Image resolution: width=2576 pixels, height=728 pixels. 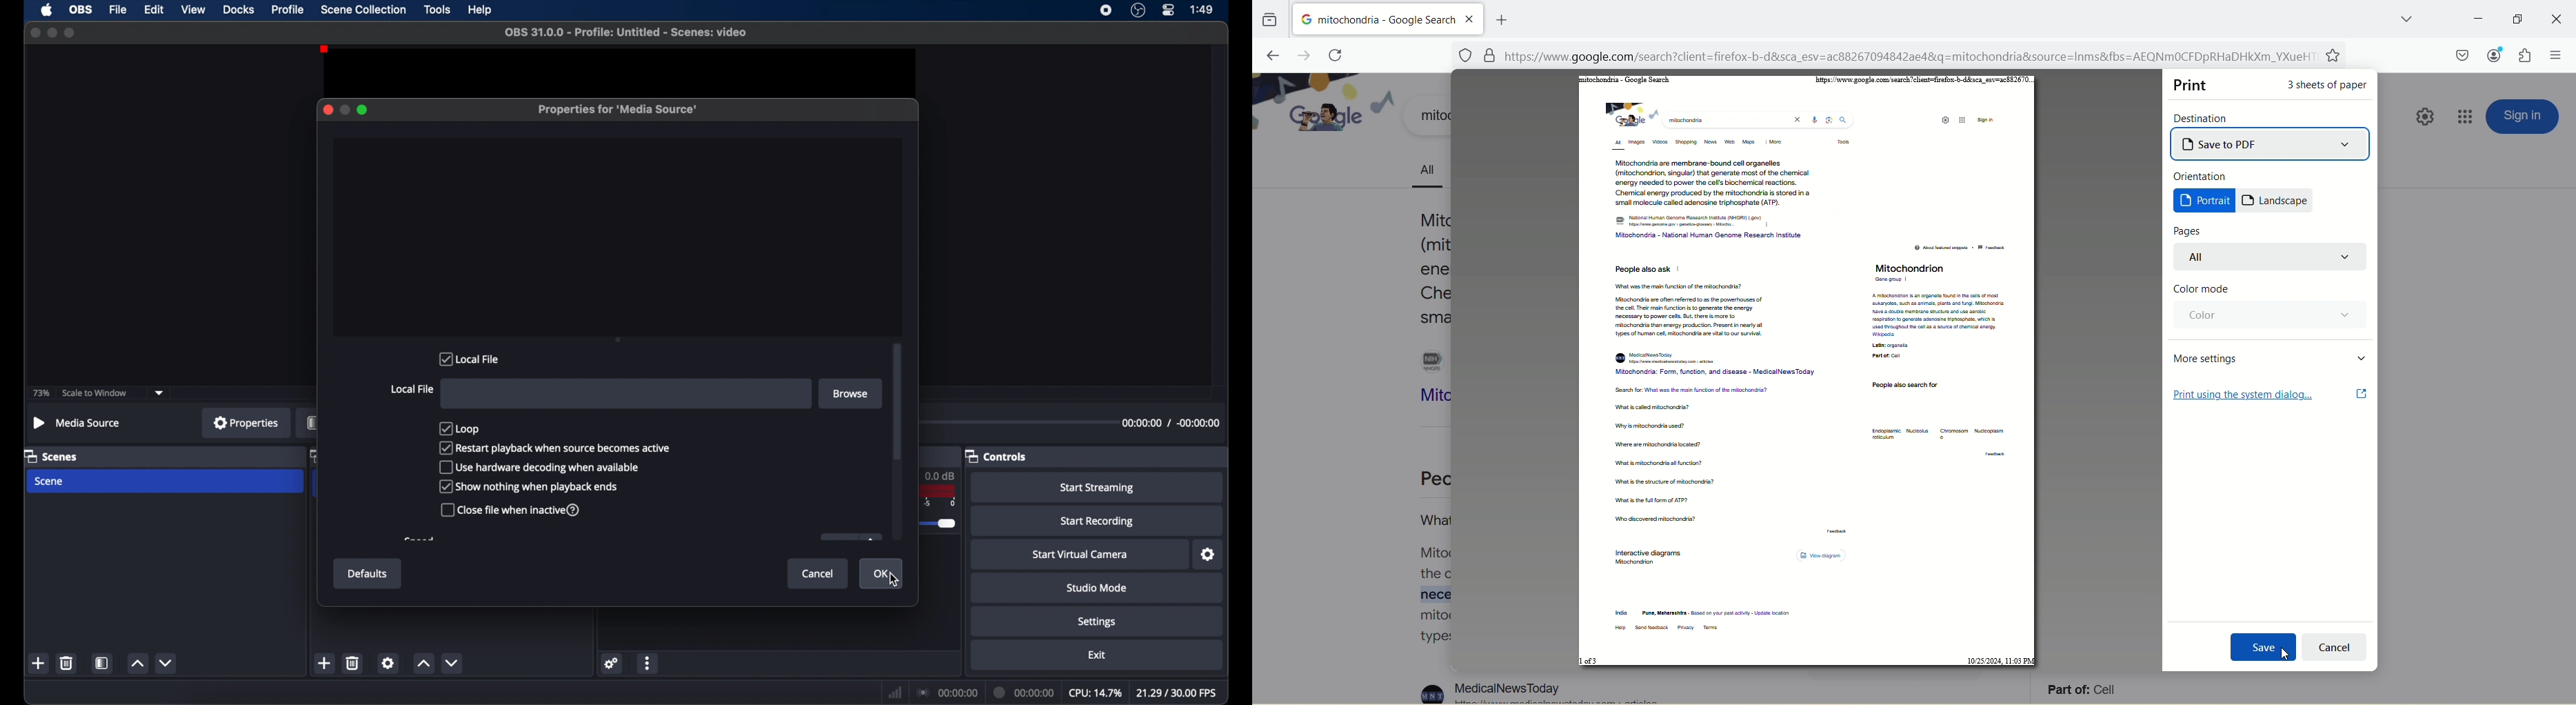 I want to click on view, so click(x=193, y=9).